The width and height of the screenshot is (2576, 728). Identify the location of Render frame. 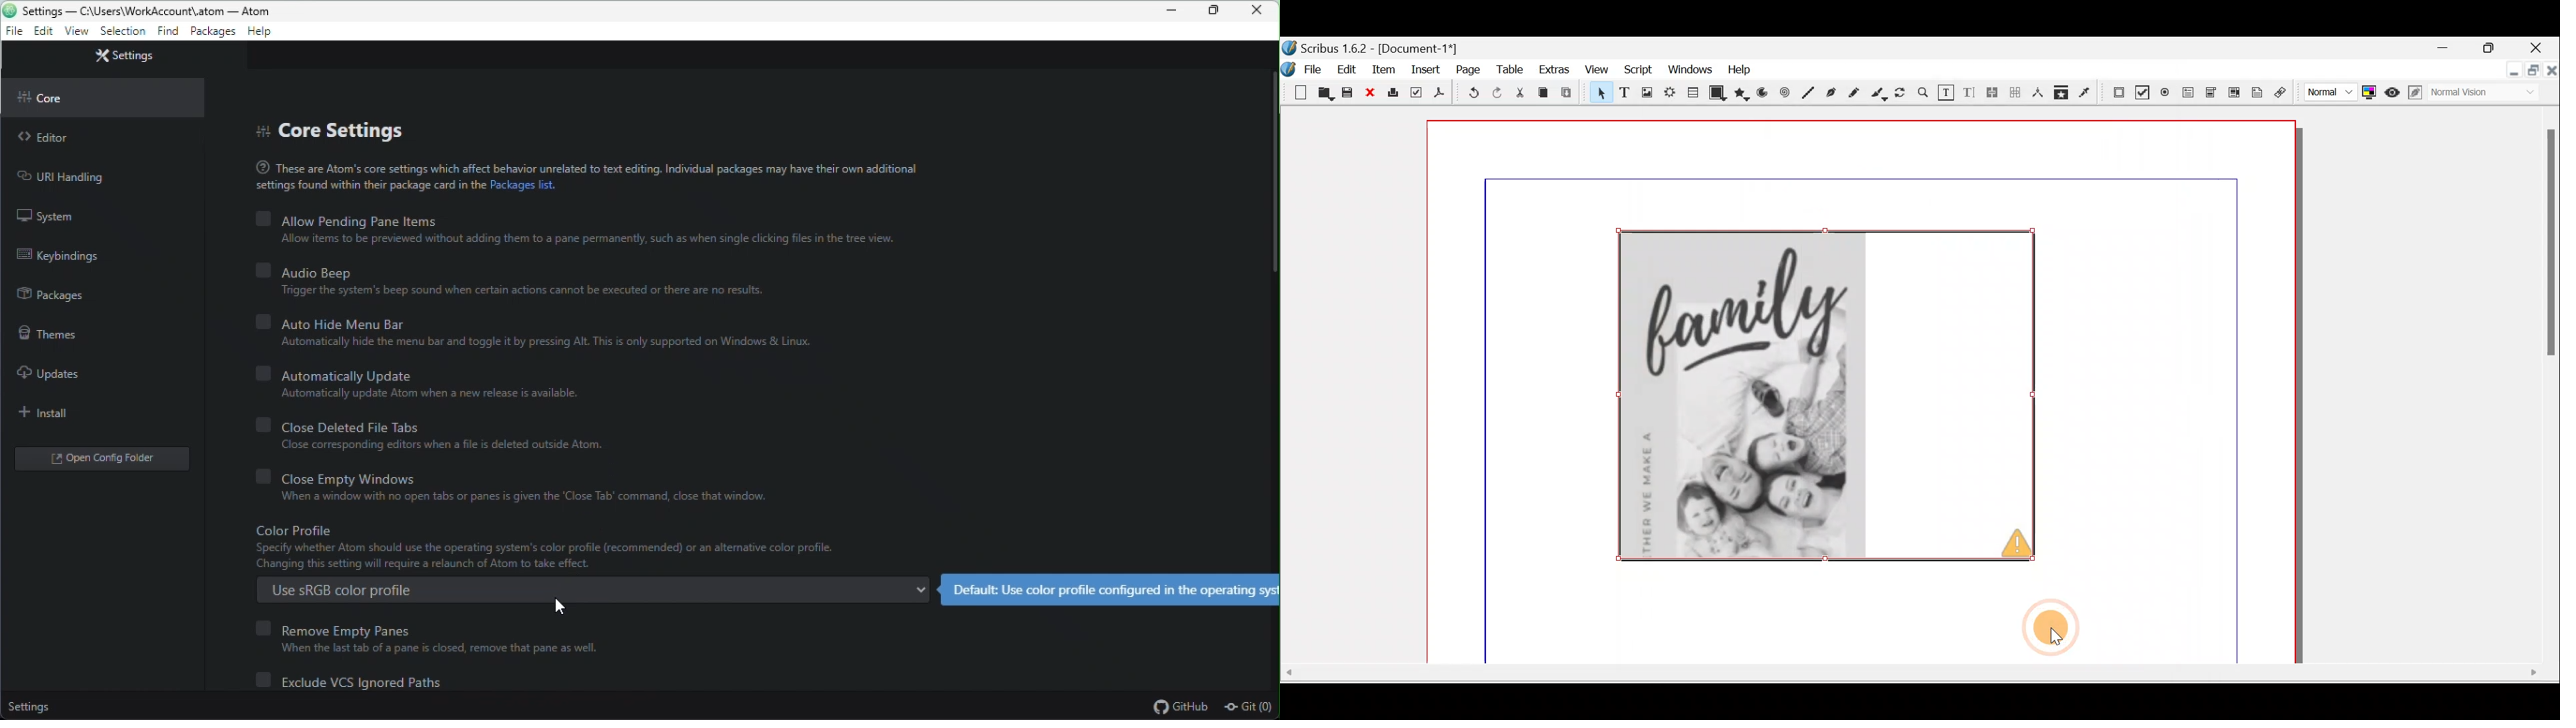
(1669, 95).